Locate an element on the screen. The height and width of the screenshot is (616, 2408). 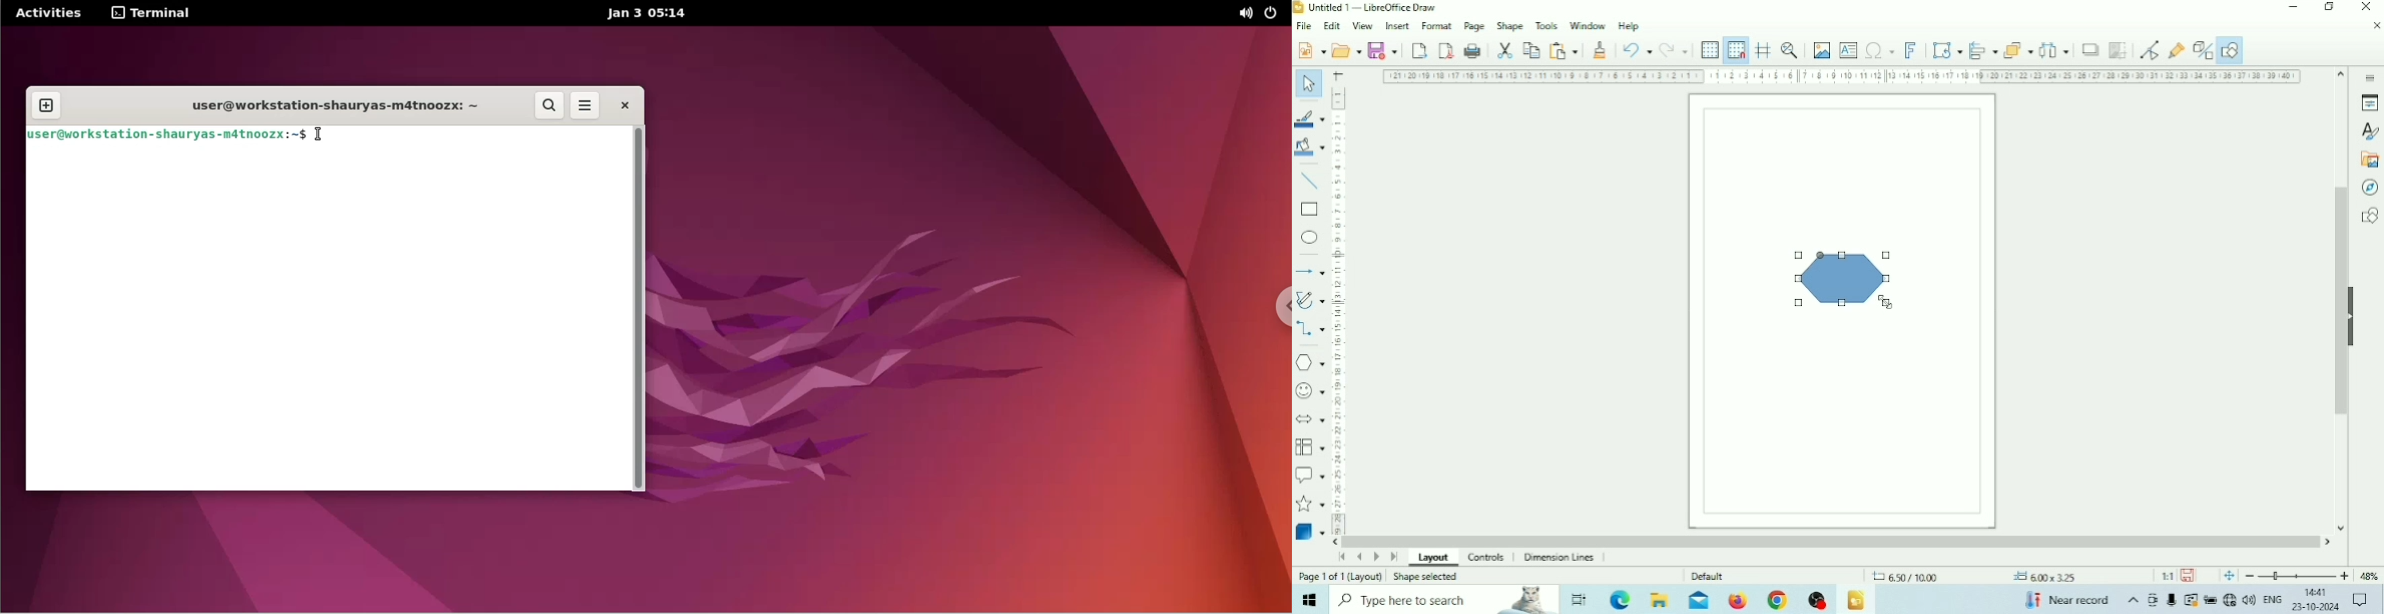
Zoom Out/In is located at coordinates (2297, 576).